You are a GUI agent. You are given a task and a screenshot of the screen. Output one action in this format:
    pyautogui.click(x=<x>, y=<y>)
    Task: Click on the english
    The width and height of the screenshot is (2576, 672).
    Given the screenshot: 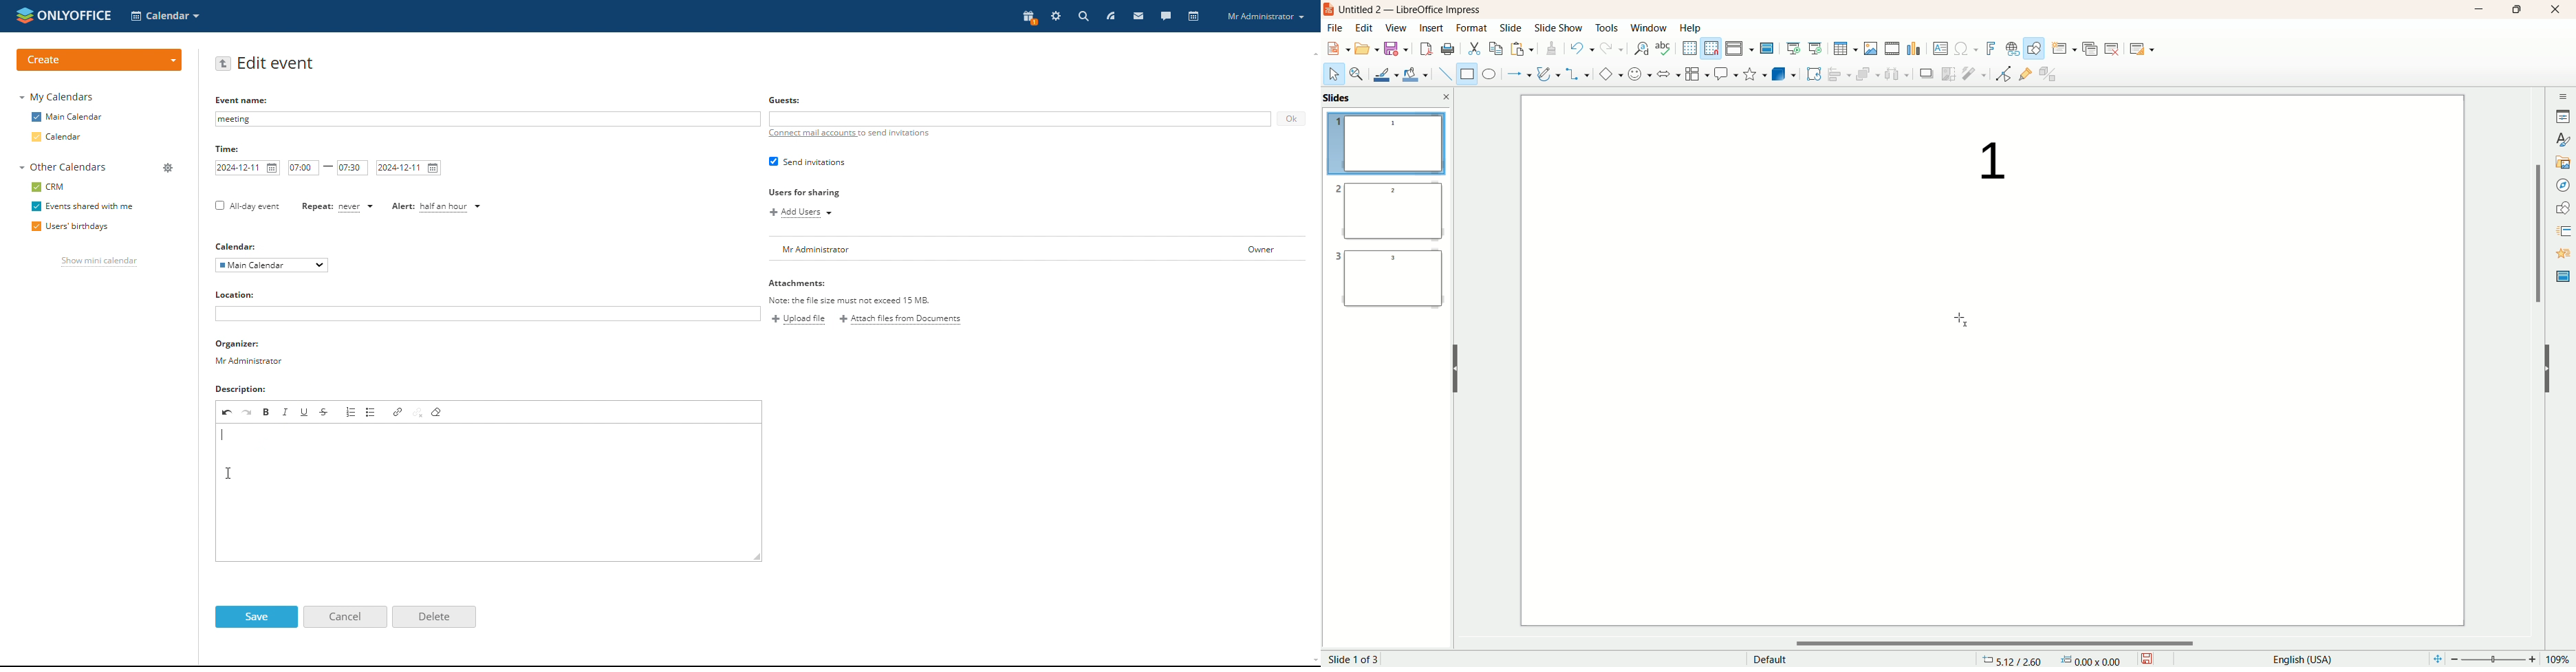 What is the action you would take?
    pyautogui.click(x=2301, y=658)
    